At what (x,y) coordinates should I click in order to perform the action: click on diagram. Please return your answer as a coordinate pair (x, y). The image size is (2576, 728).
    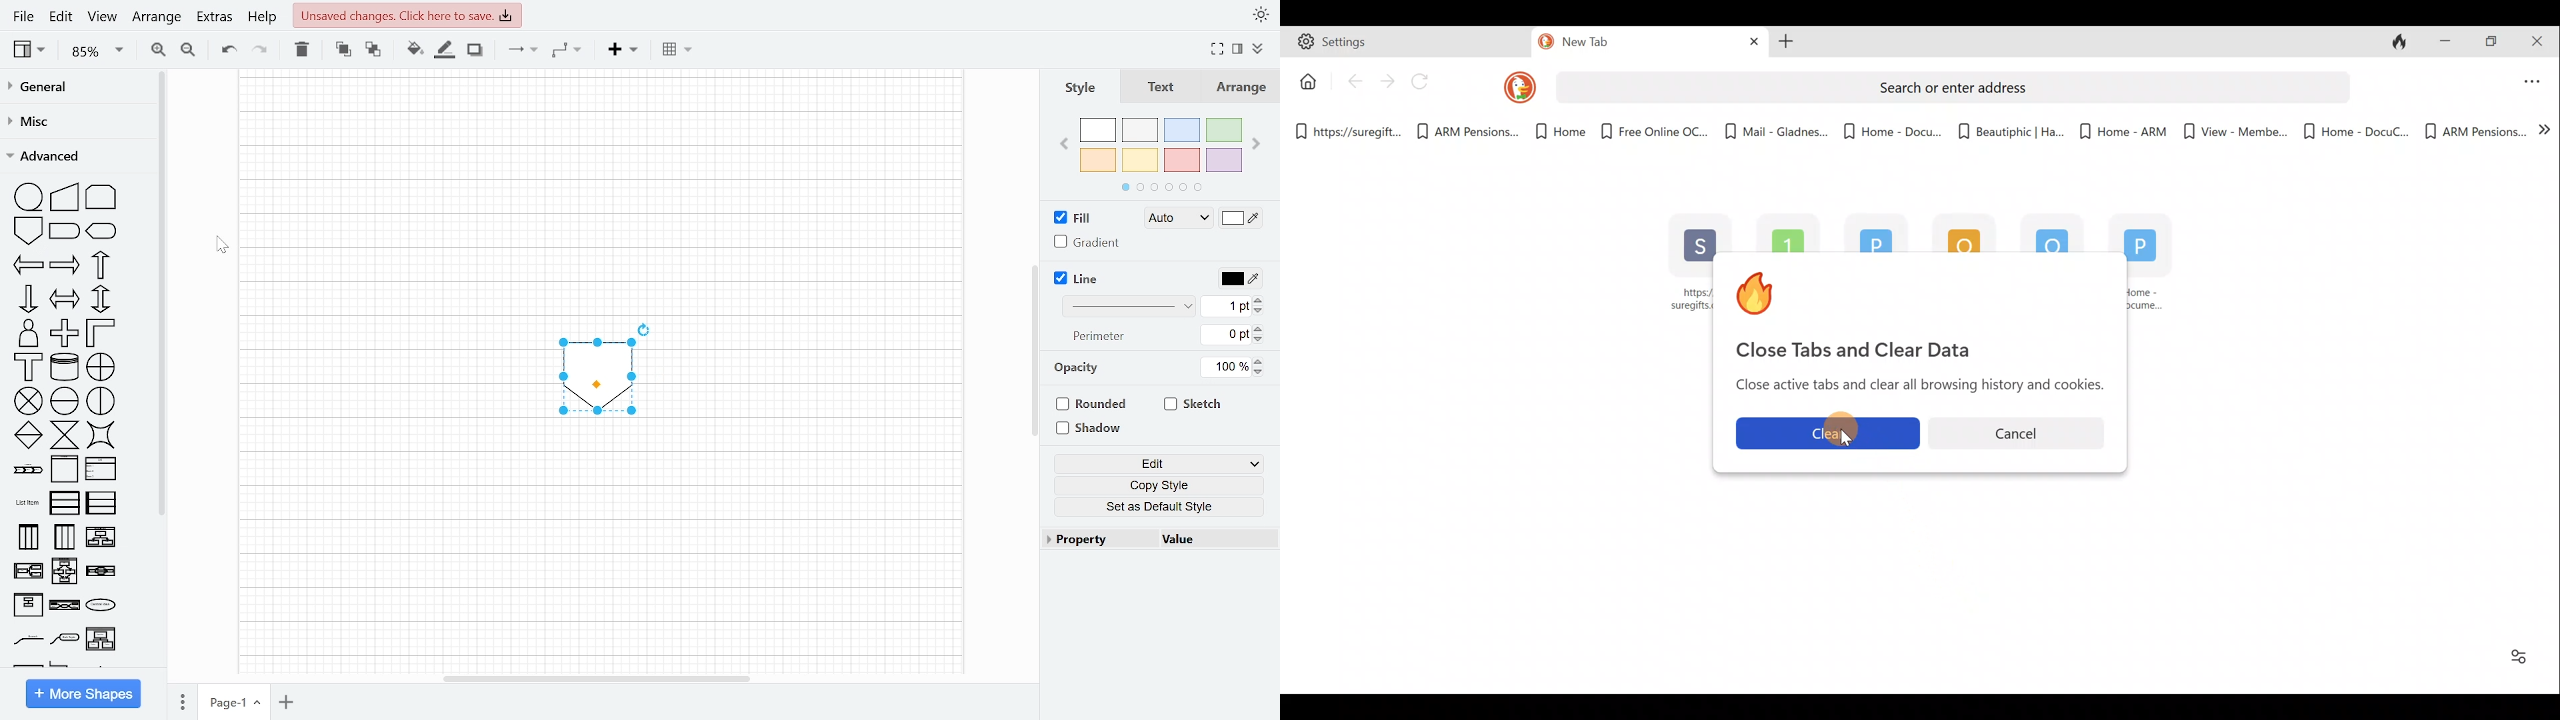
    Looking at the image, I should click on (596, 376).